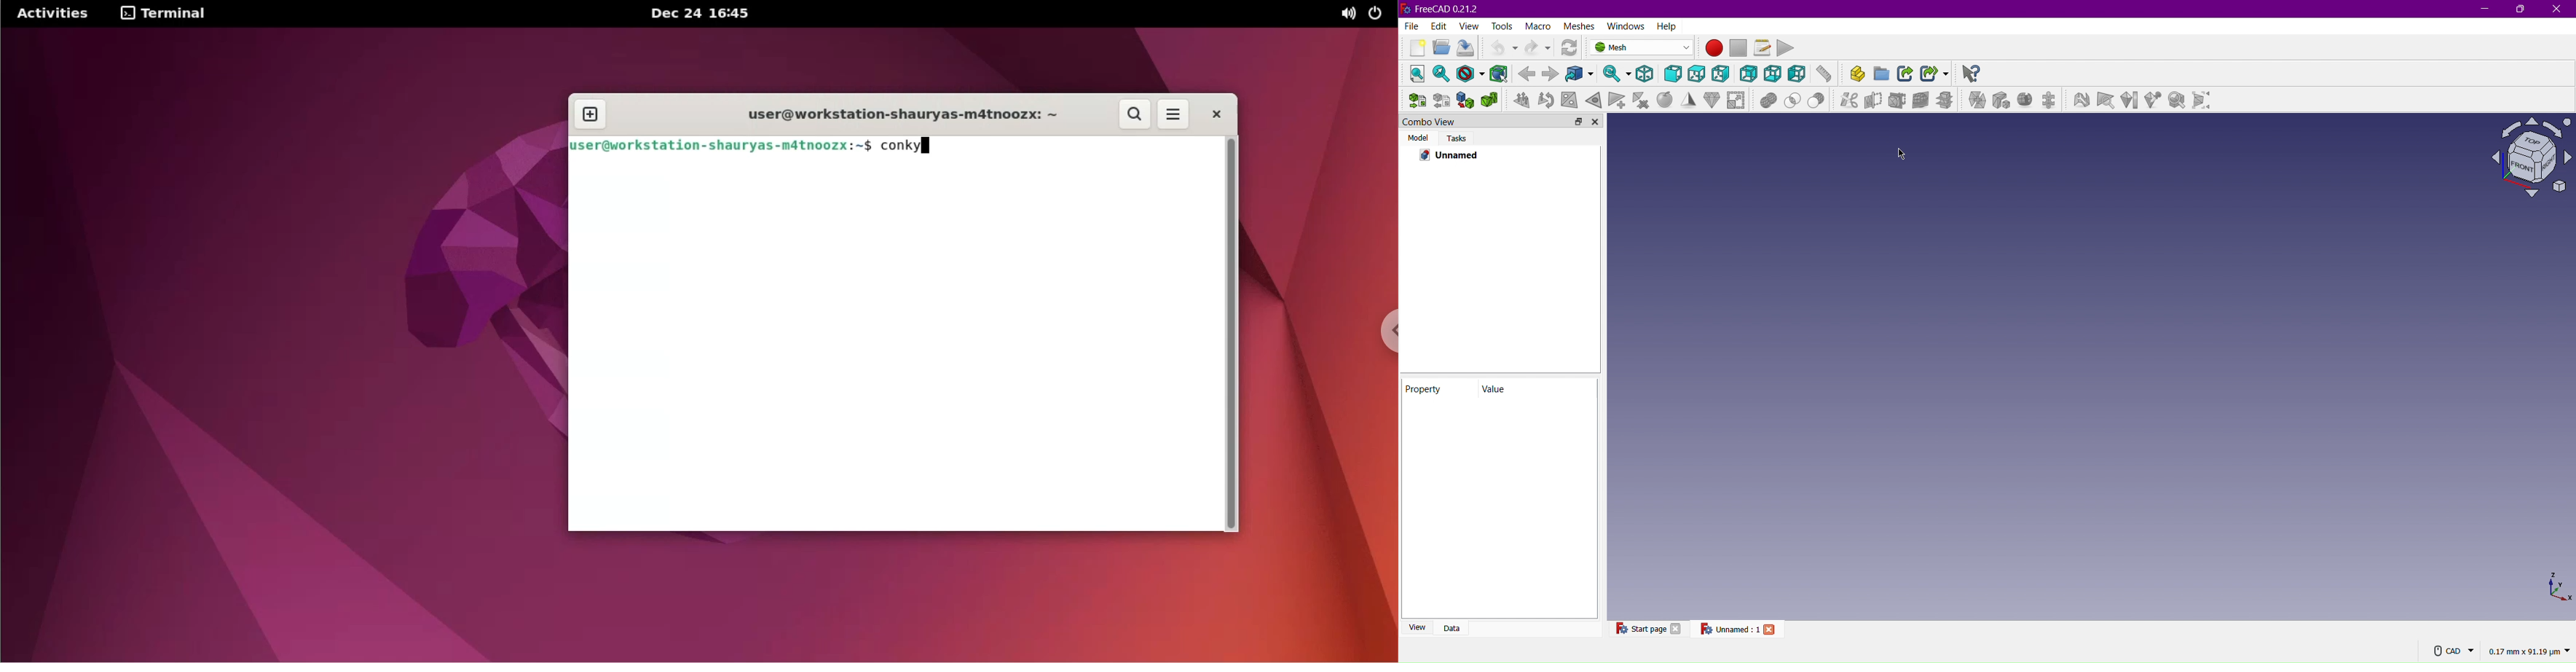  Describe the element at coordinates (1471, 73) in the screenshot. I see `Draw Style` at that location.